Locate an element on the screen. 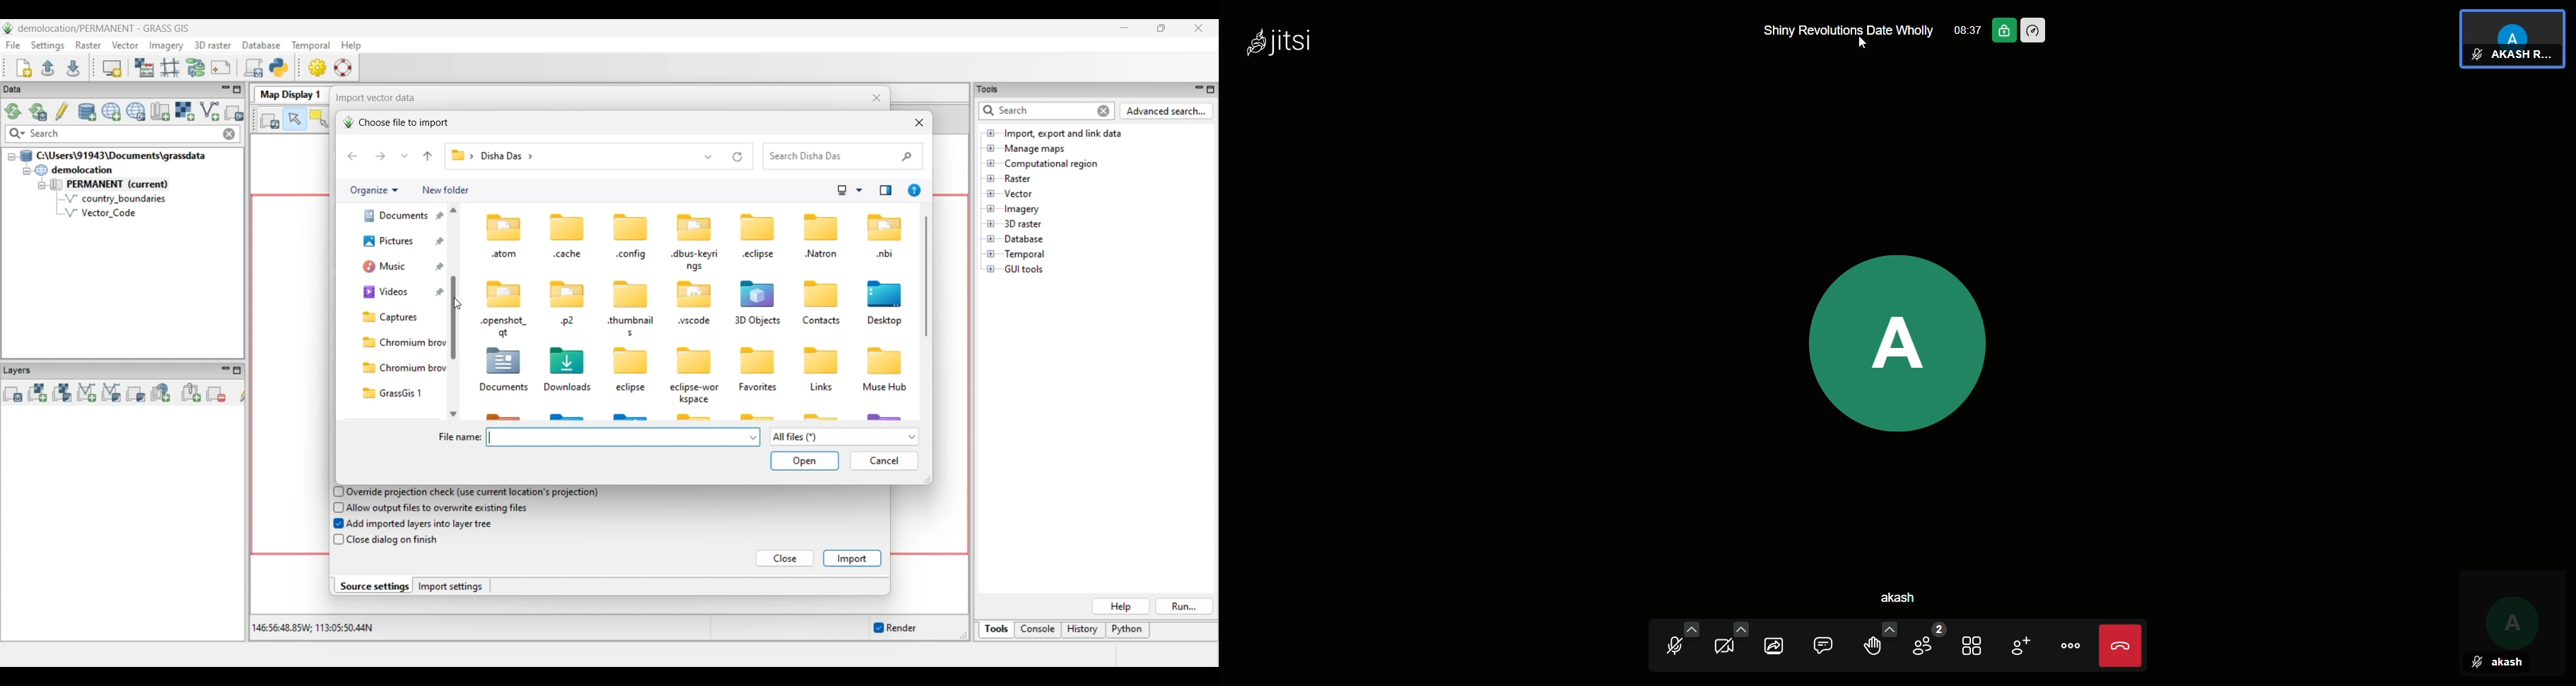  end call is located at coordinates (2119, 645).